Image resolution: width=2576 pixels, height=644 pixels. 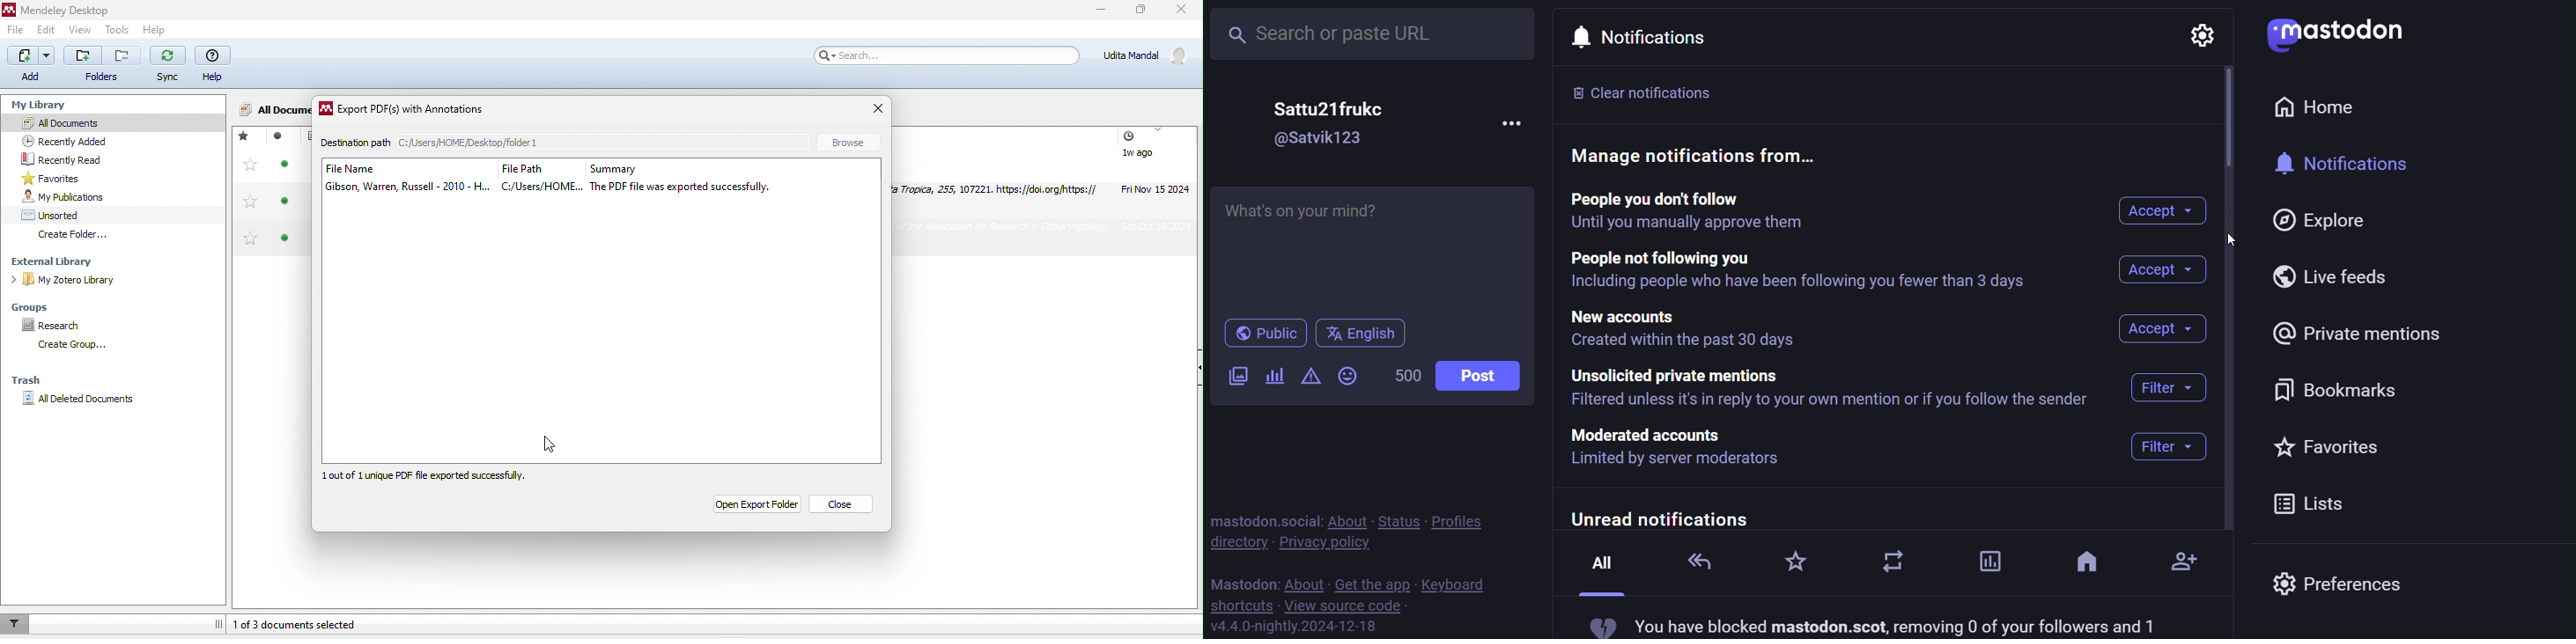 What do you see at coordinates (1687, 329) in the screenshot?
I see `New accounts
Created within the past 30 days` at bounding box center [1687, 329].